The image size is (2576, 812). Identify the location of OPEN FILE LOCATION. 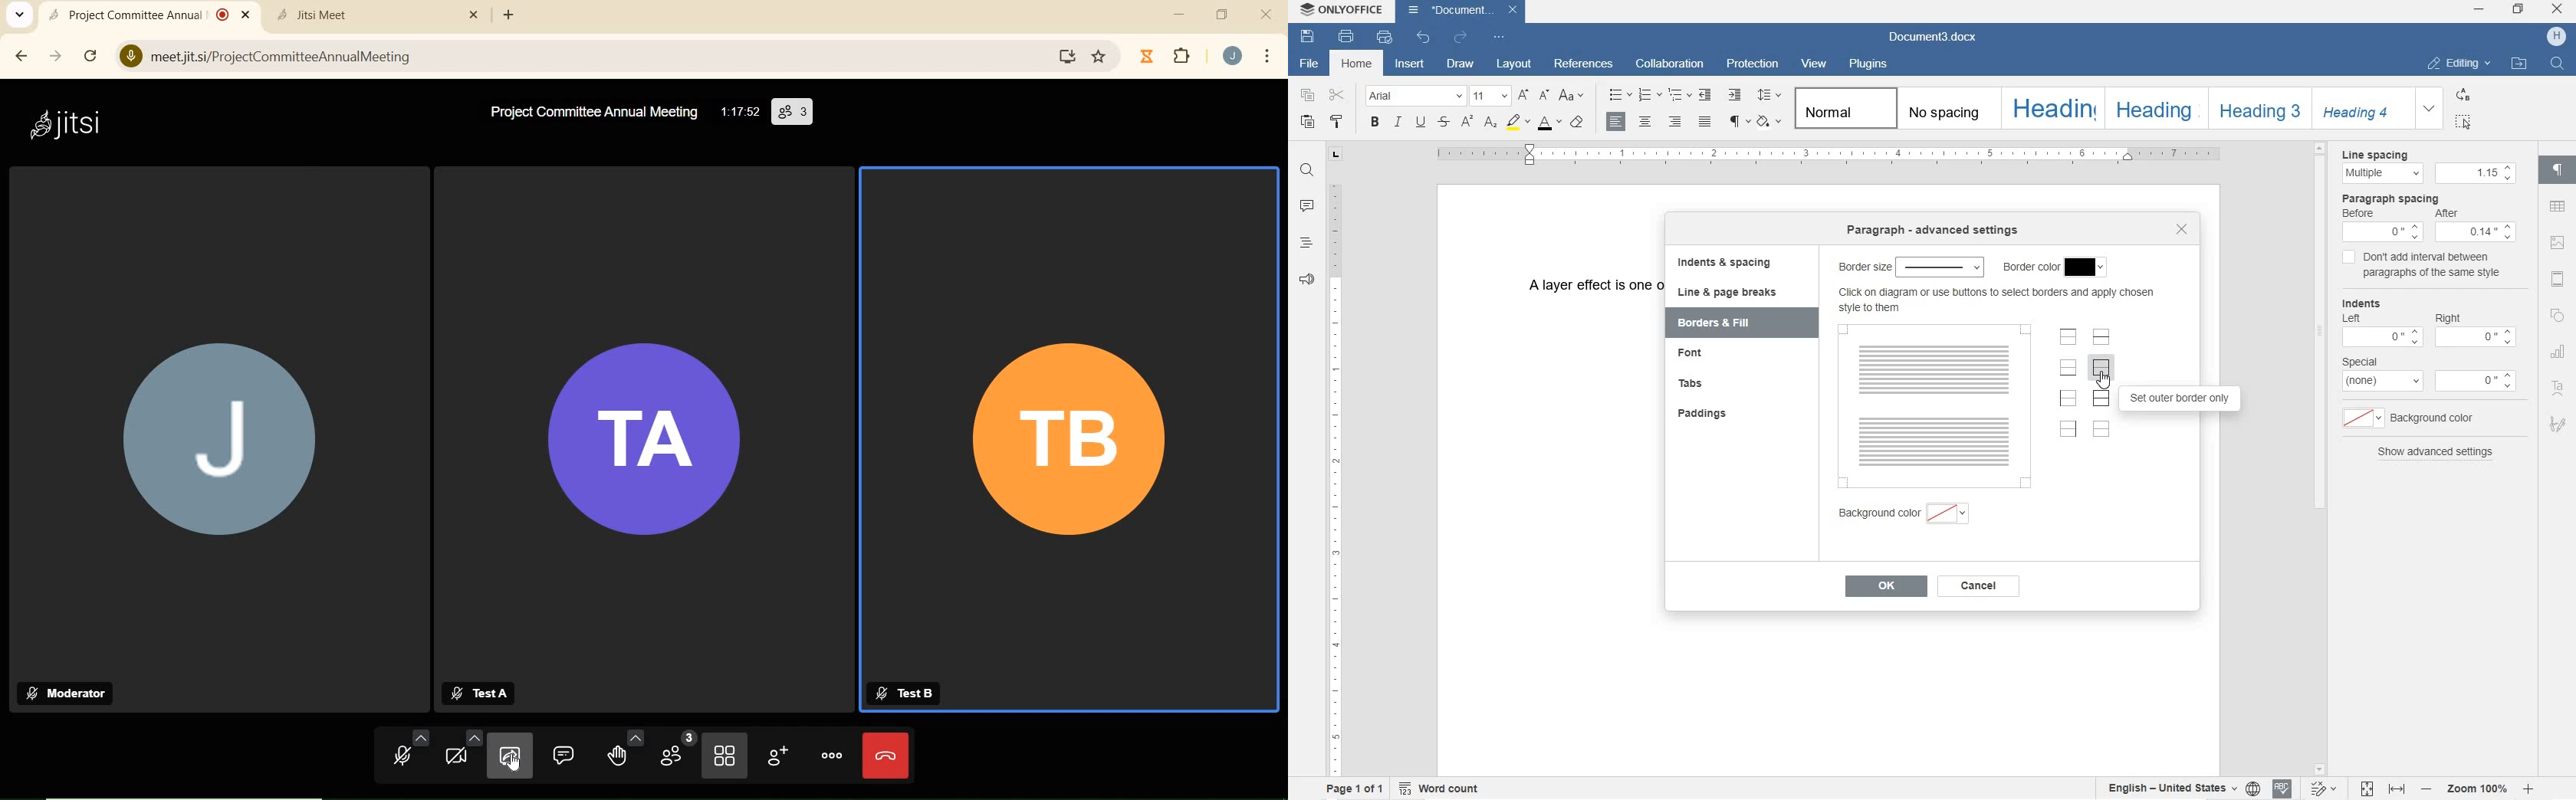
(2519, 64).